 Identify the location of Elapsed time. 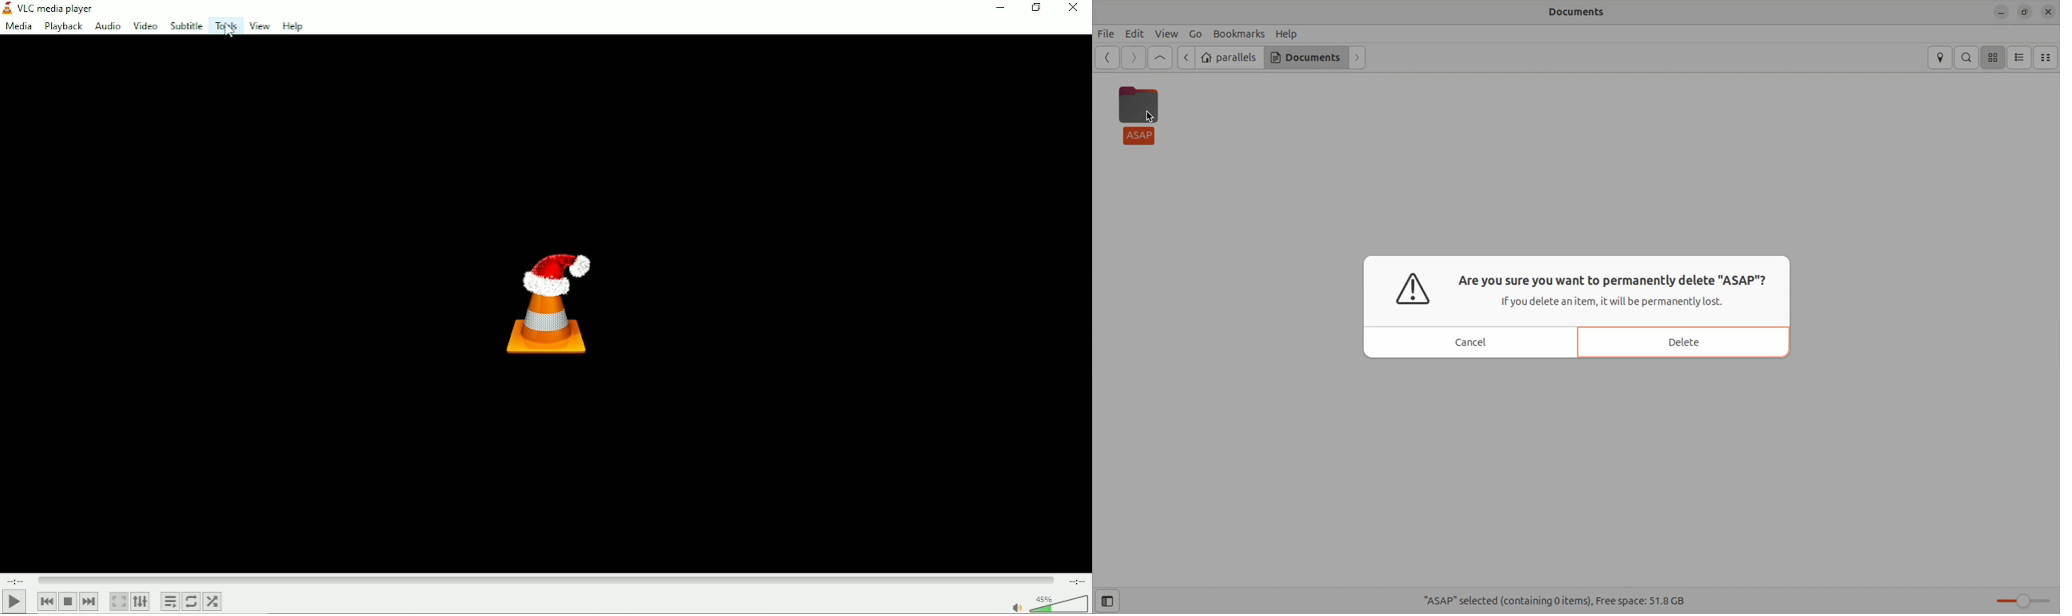
(16, 579).